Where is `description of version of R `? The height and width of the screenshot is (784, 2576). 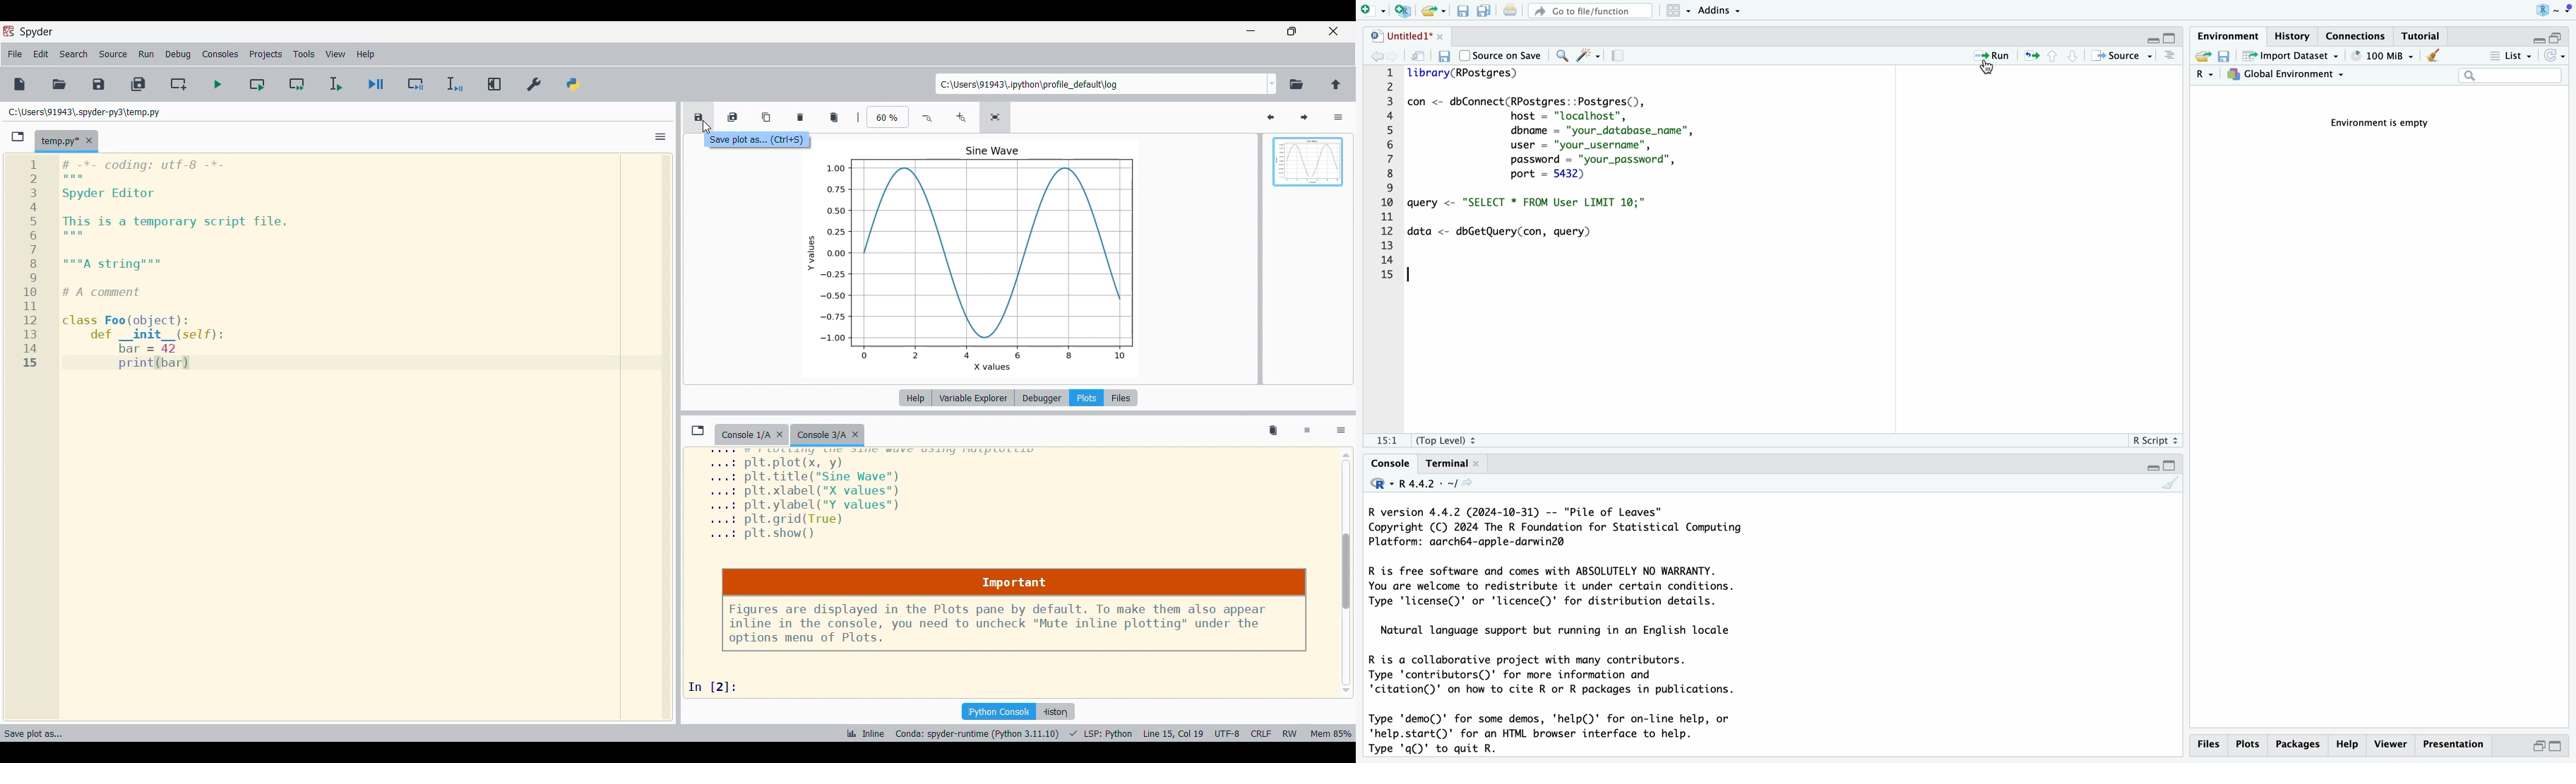 description of version of R  is located at coordinates (1551, 526).